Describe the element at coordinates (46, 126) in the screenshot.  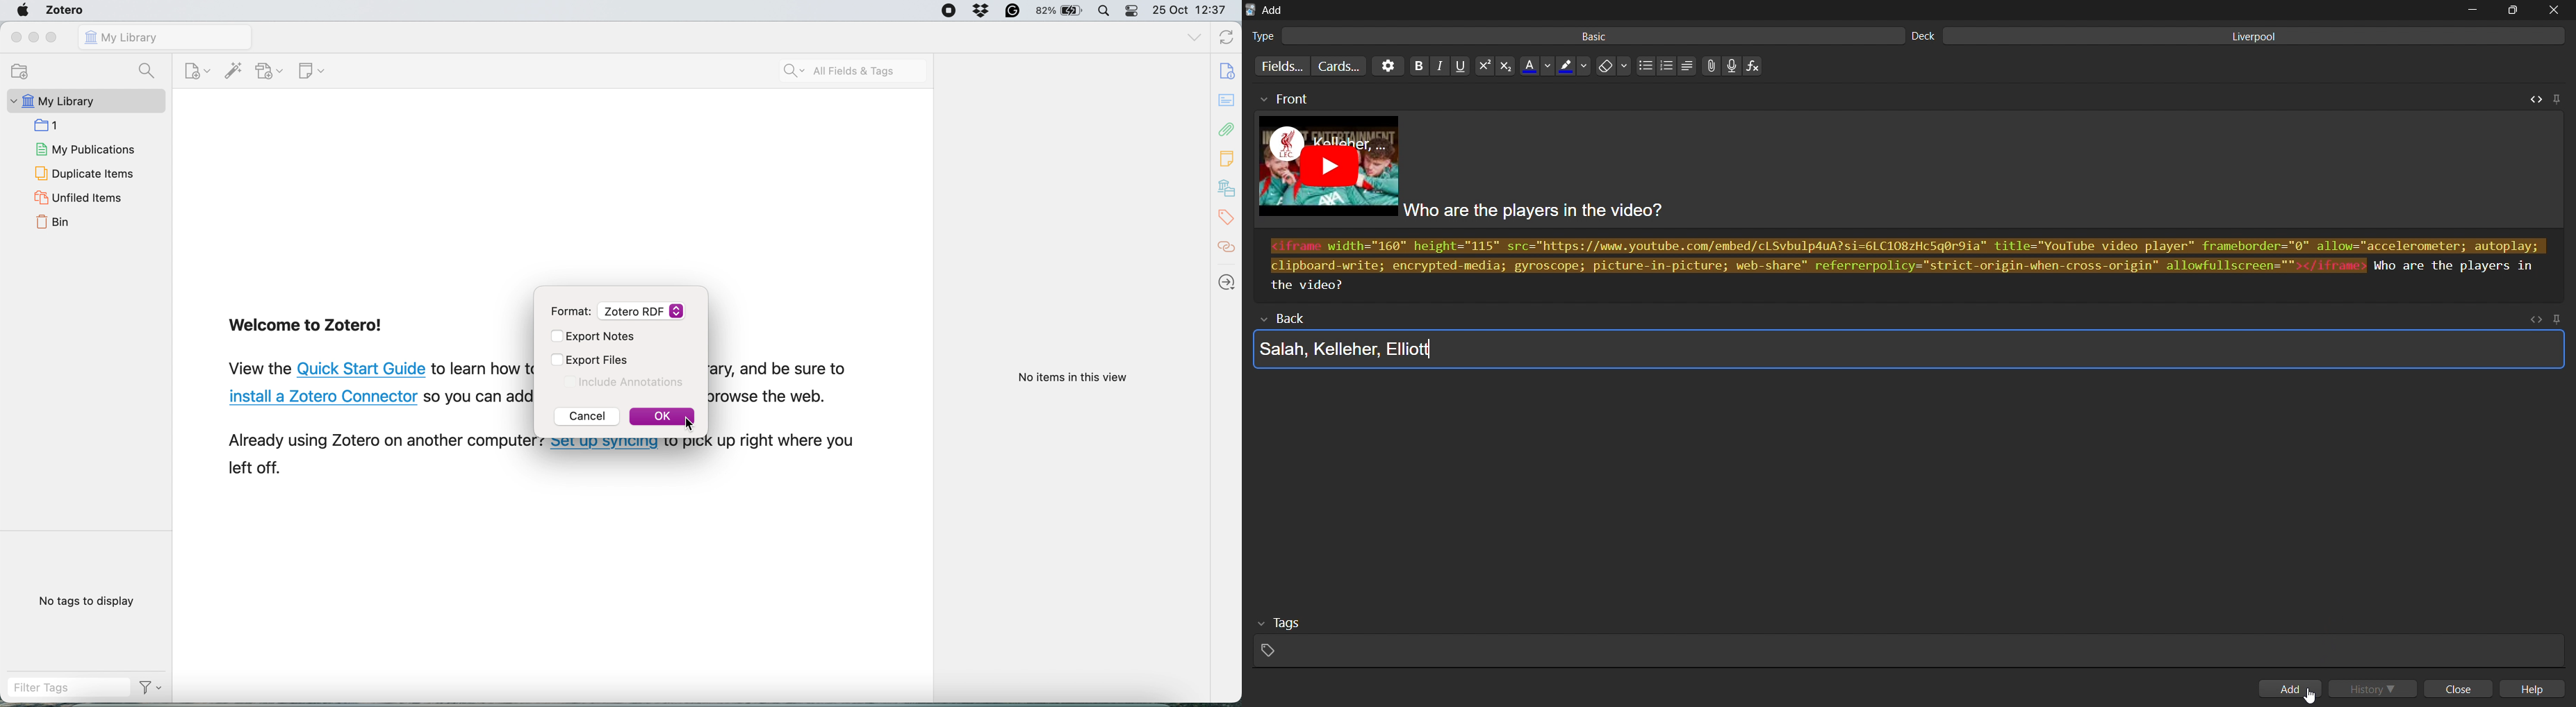
I see `collection` at that location.